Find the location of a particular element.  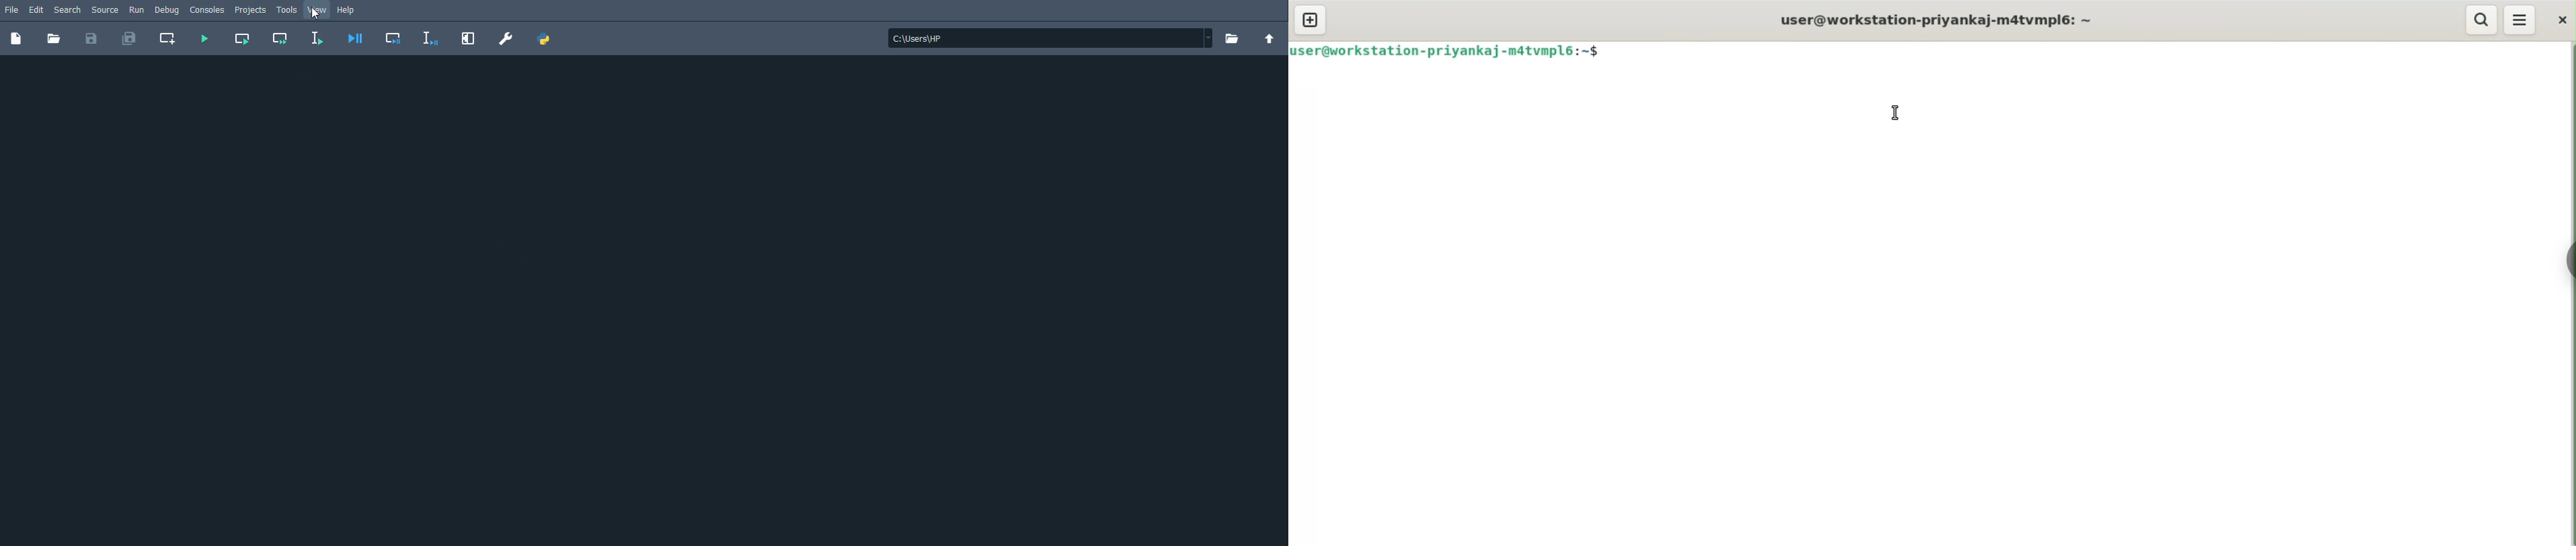

Browse a working directory is located at coordinates (1231, 38).